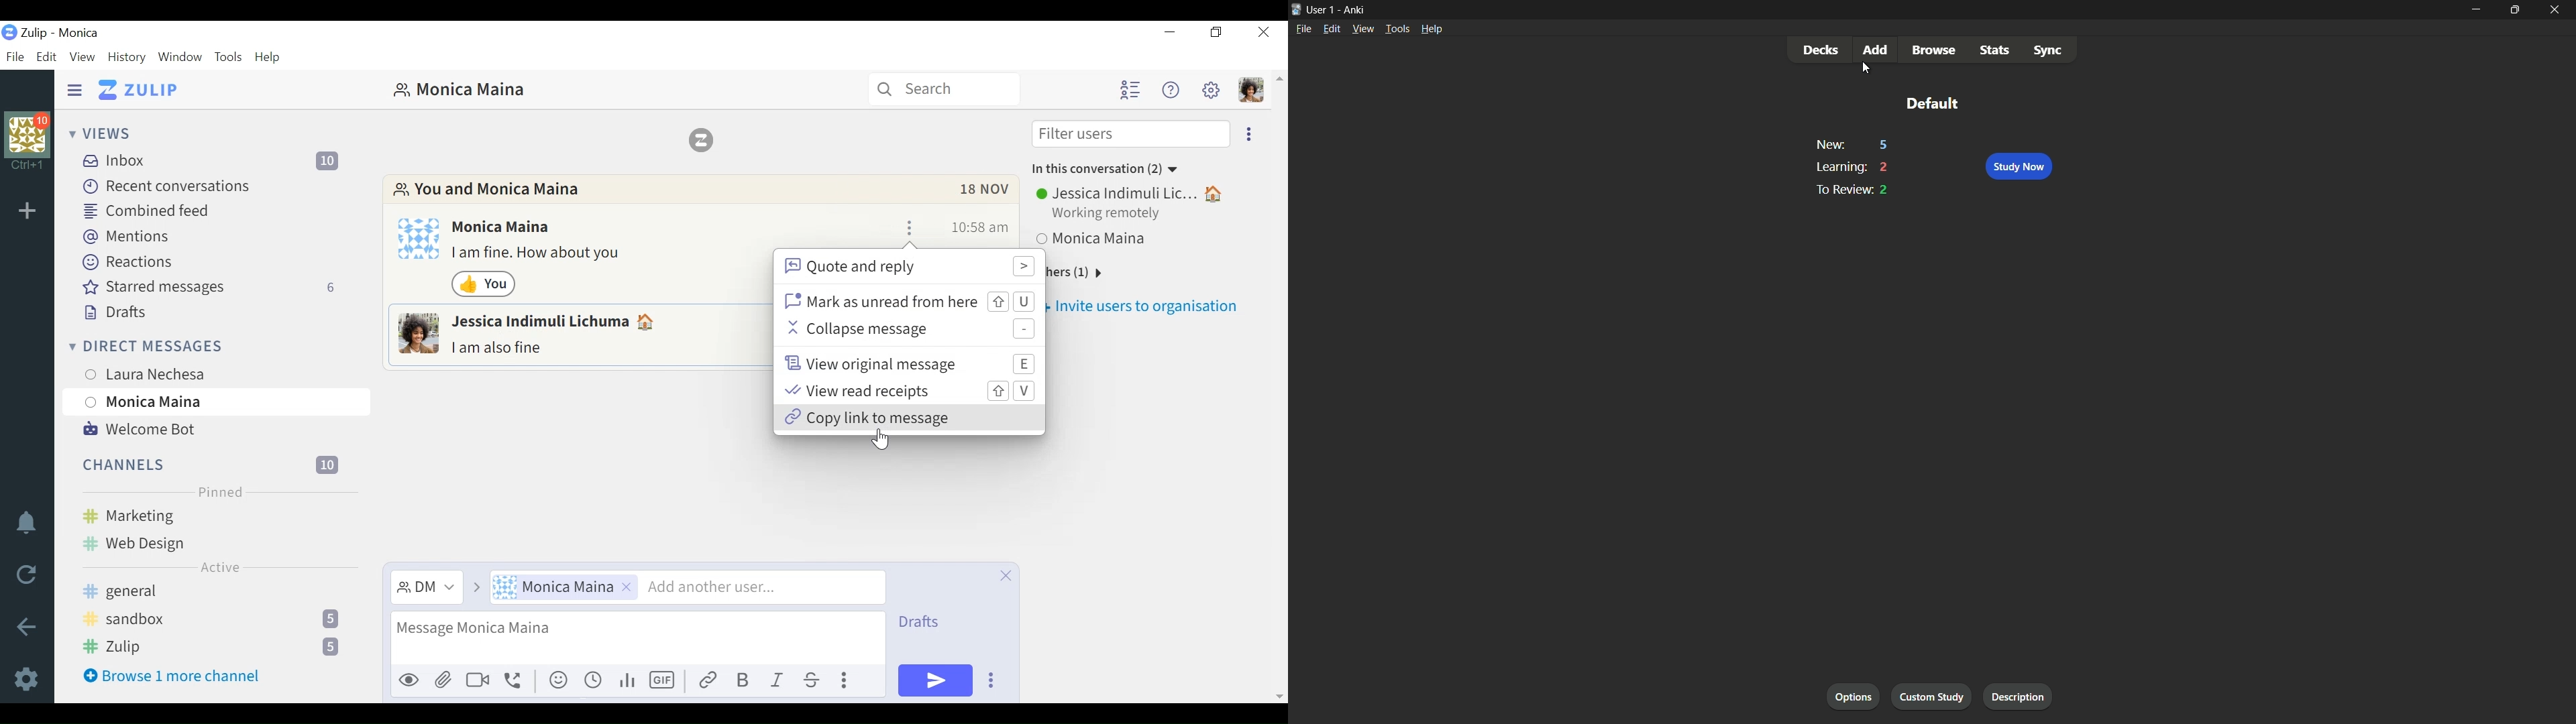 The height and width of the screenshot is (728, 2576). Describe the element at coordinates (1431, 29) in the screenshot. I see `help menu` at that location.